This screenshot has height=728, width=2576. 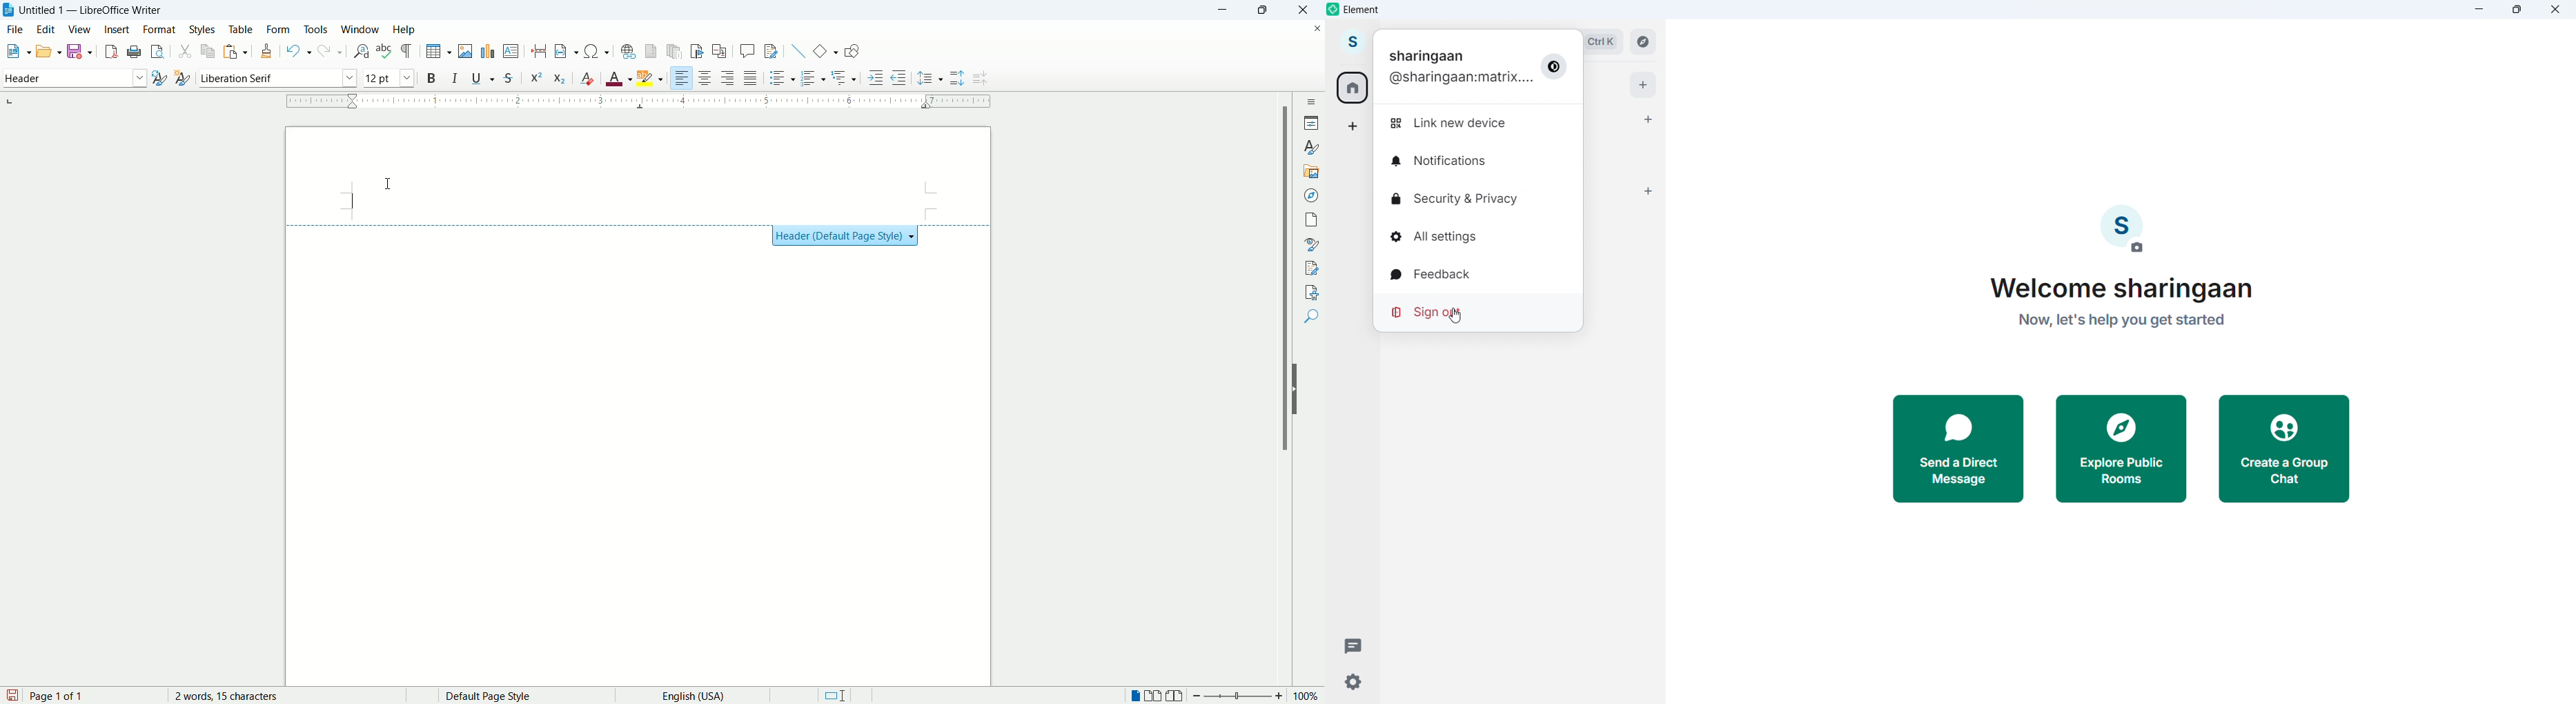 What do you see at coordinates (1335, 10) in the screenshot?
I see `element logo` at bounding box center [1335, 10].